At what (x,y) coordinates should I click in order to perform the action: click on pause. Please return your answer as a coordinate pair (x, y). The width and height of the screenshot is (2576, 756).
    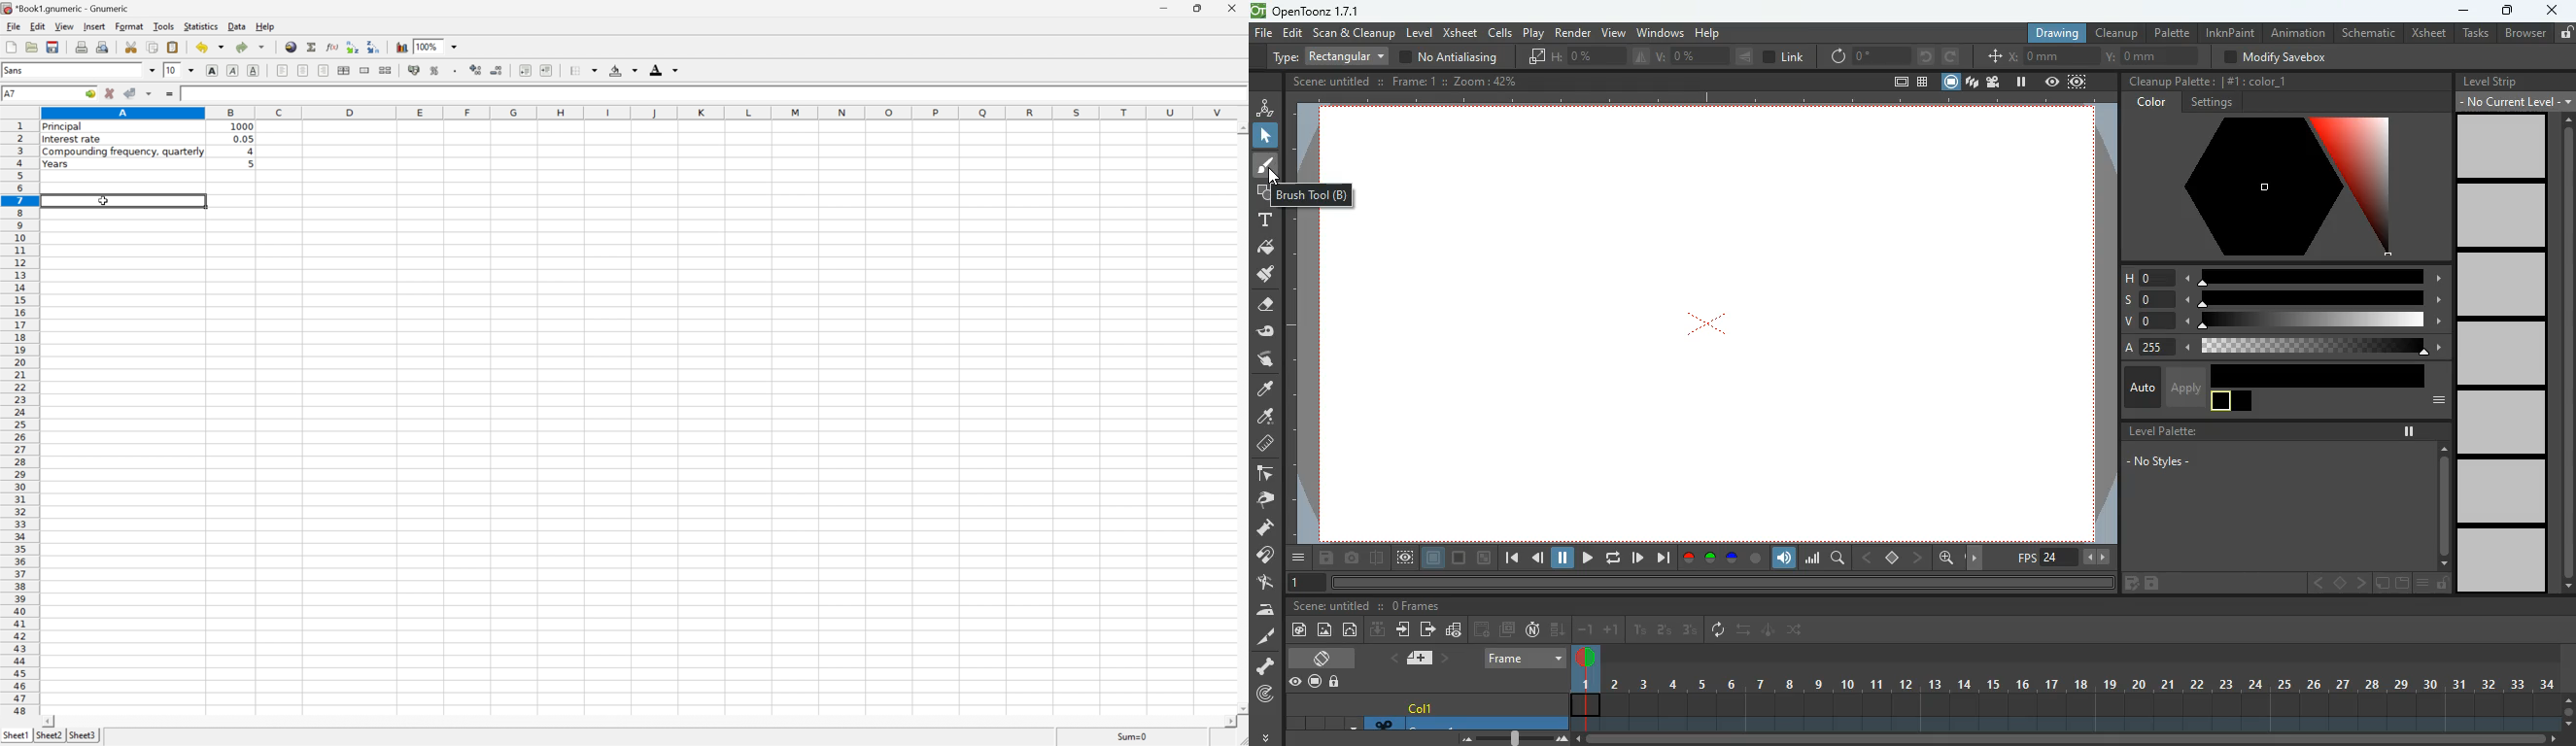
    Looking at the image, I should click on (2409, 431).